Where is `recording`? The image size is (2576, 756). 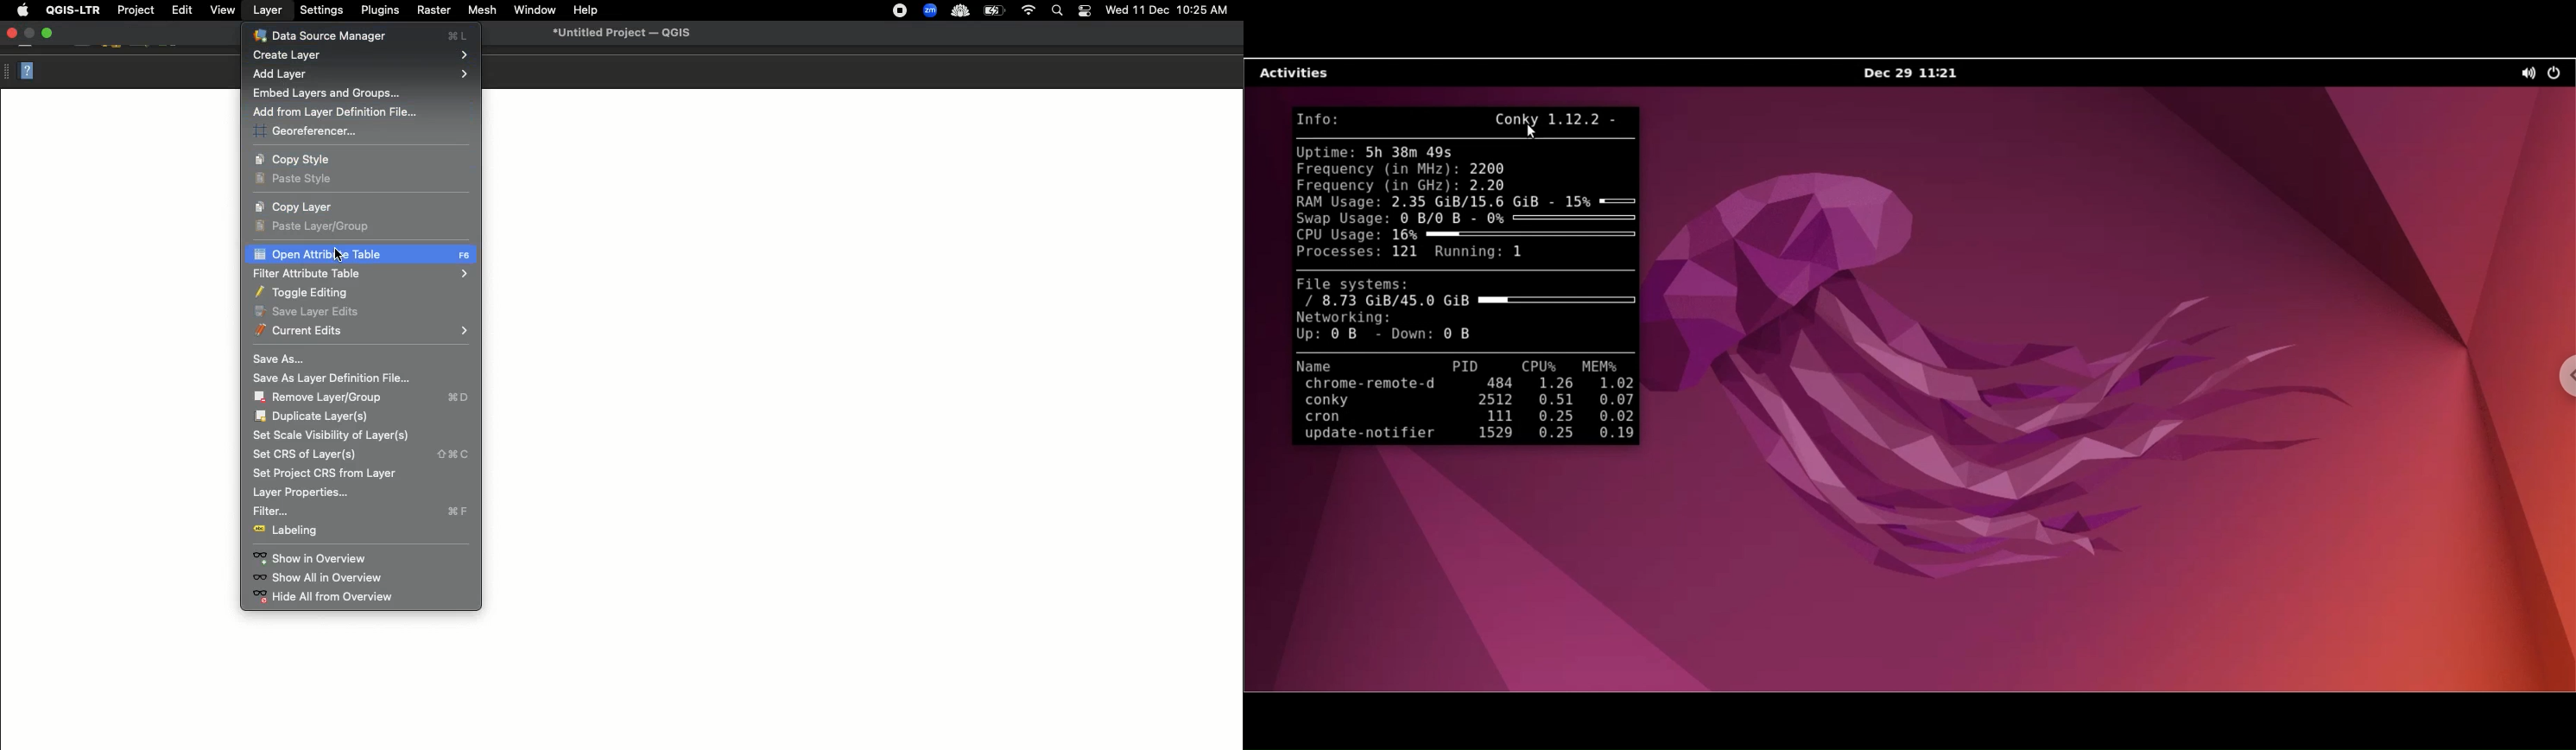
recording is located at coordinates (896, 10).